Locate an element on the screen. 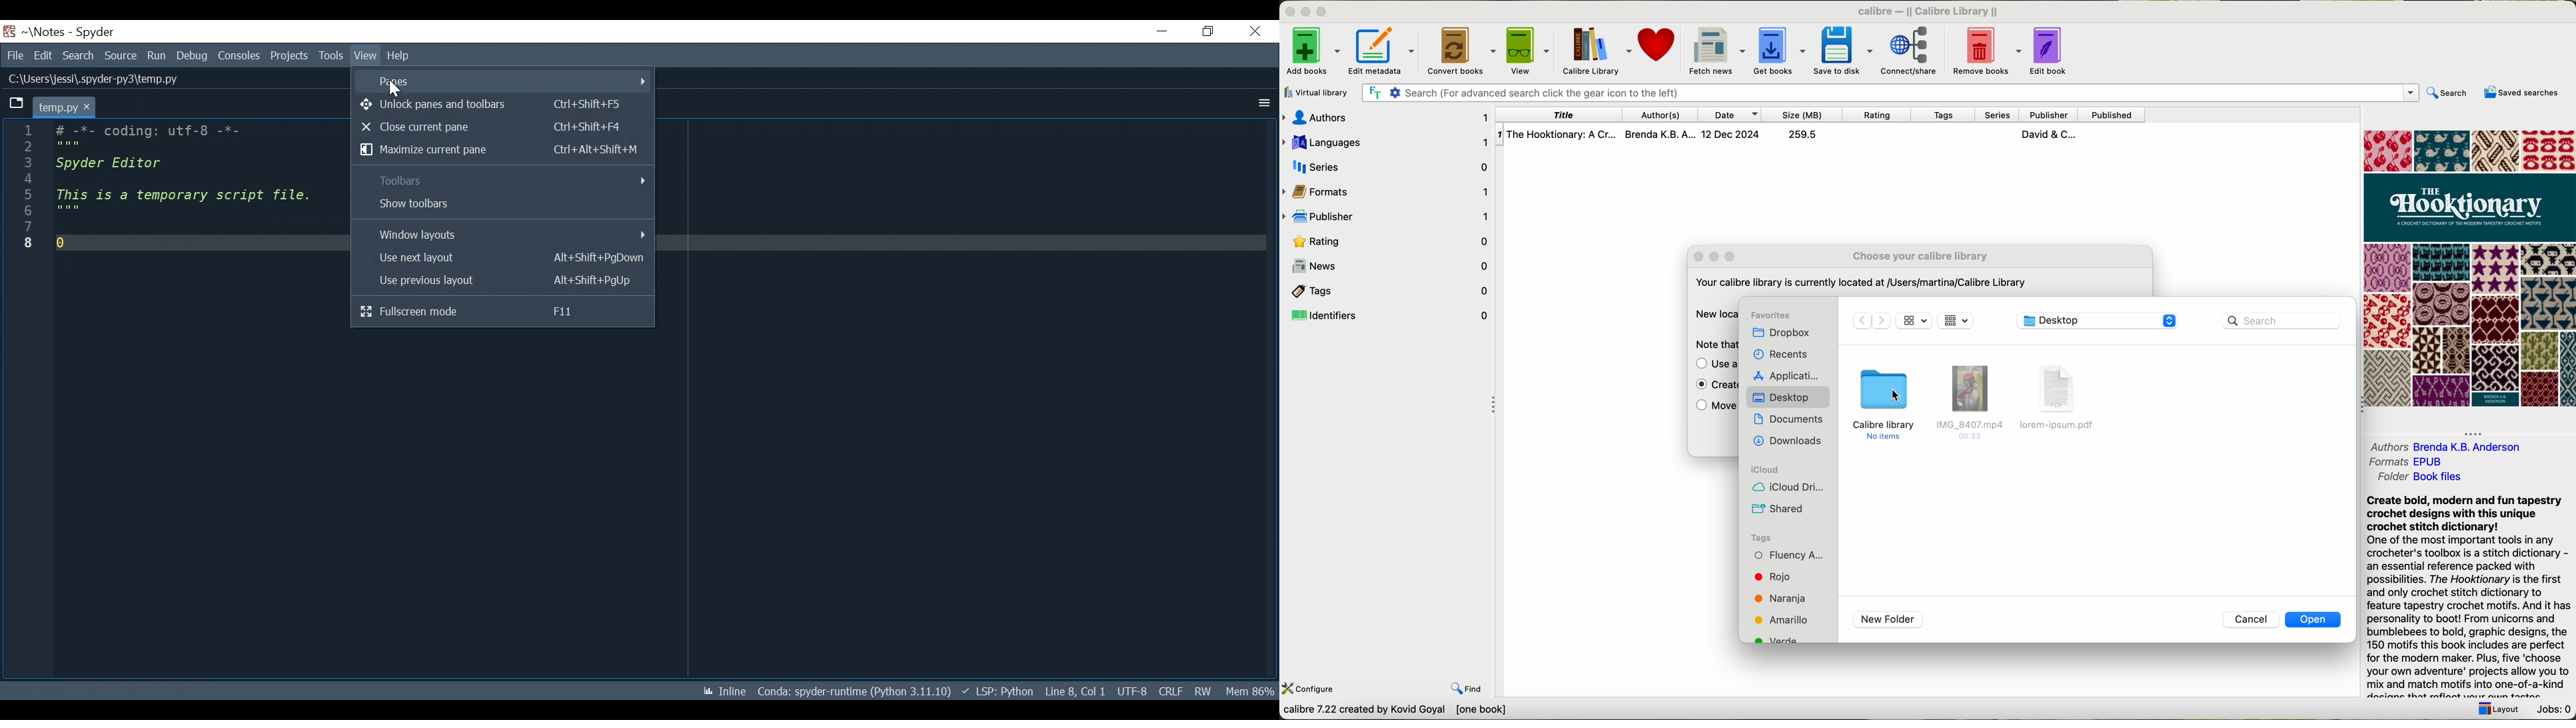 This screenshot has width=2576, height=728. Minimize is located at coordinates (1163, 30).